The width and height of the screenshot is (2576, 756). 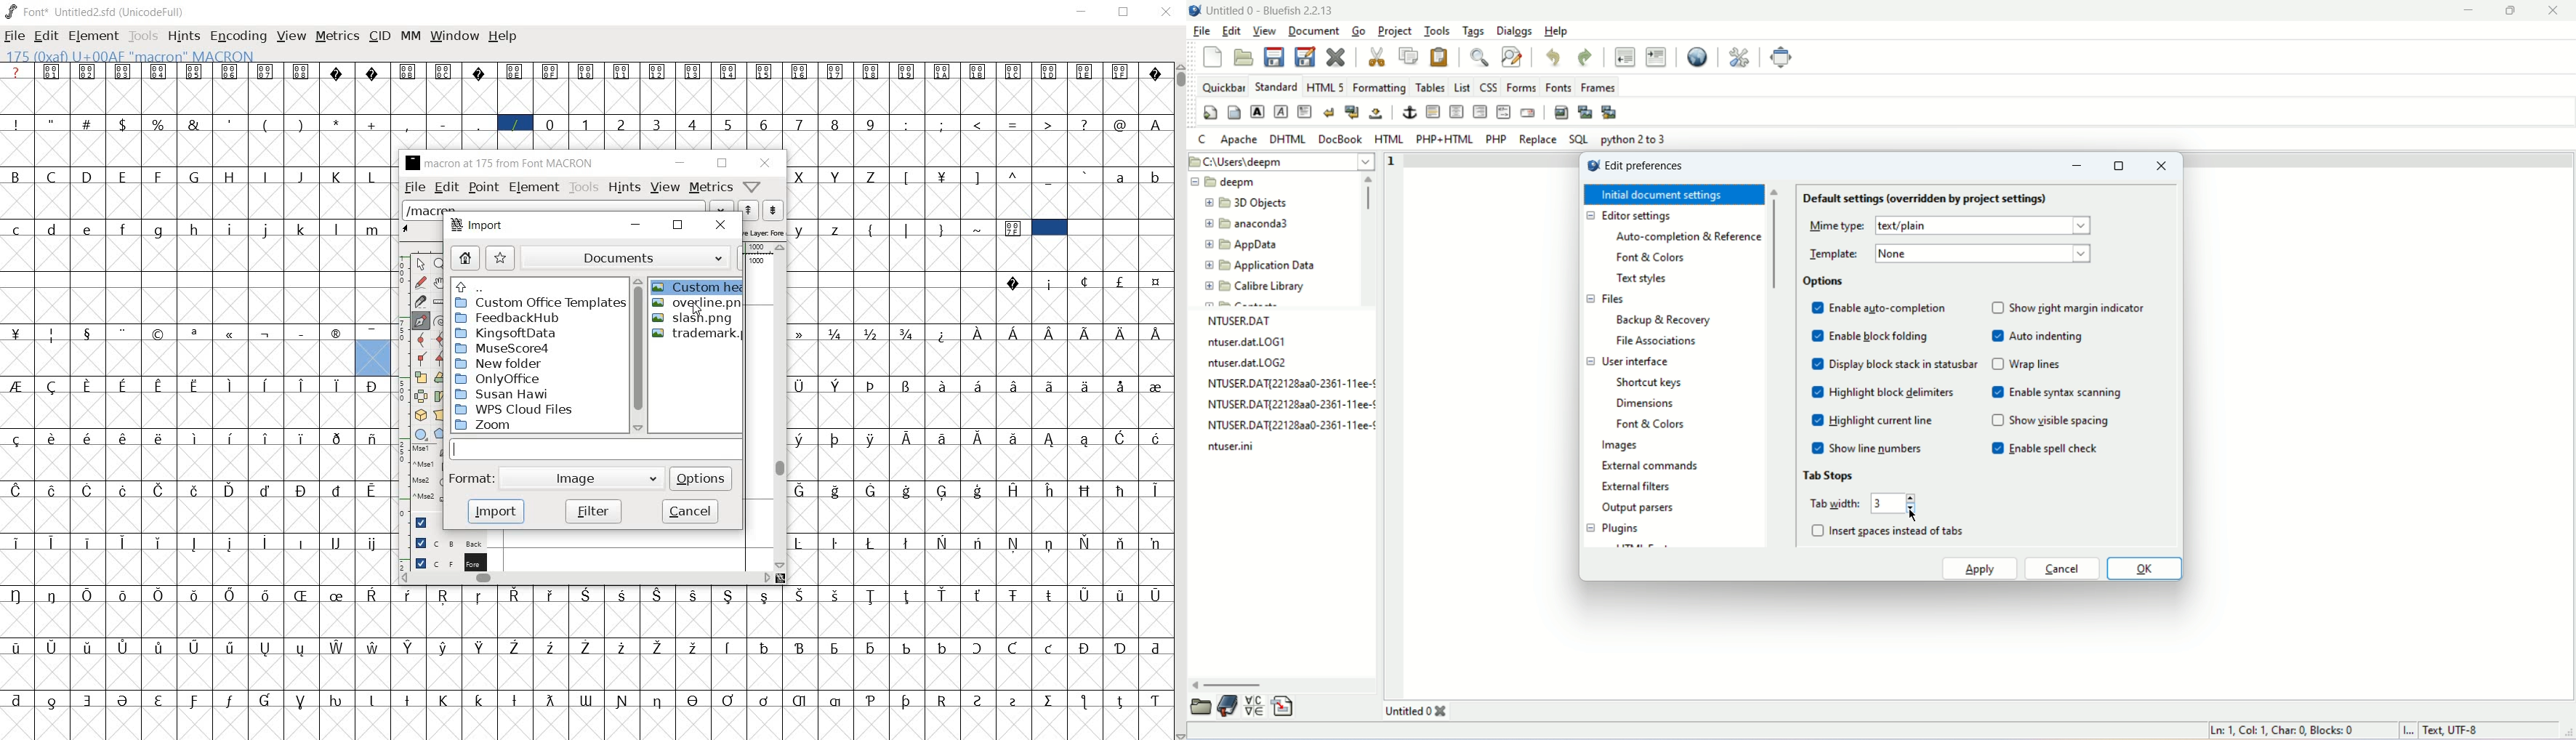 What do you see at coordinates (1156, 594) in the screenshot?
I see `Symbol` at bounding box center [1156, 594].